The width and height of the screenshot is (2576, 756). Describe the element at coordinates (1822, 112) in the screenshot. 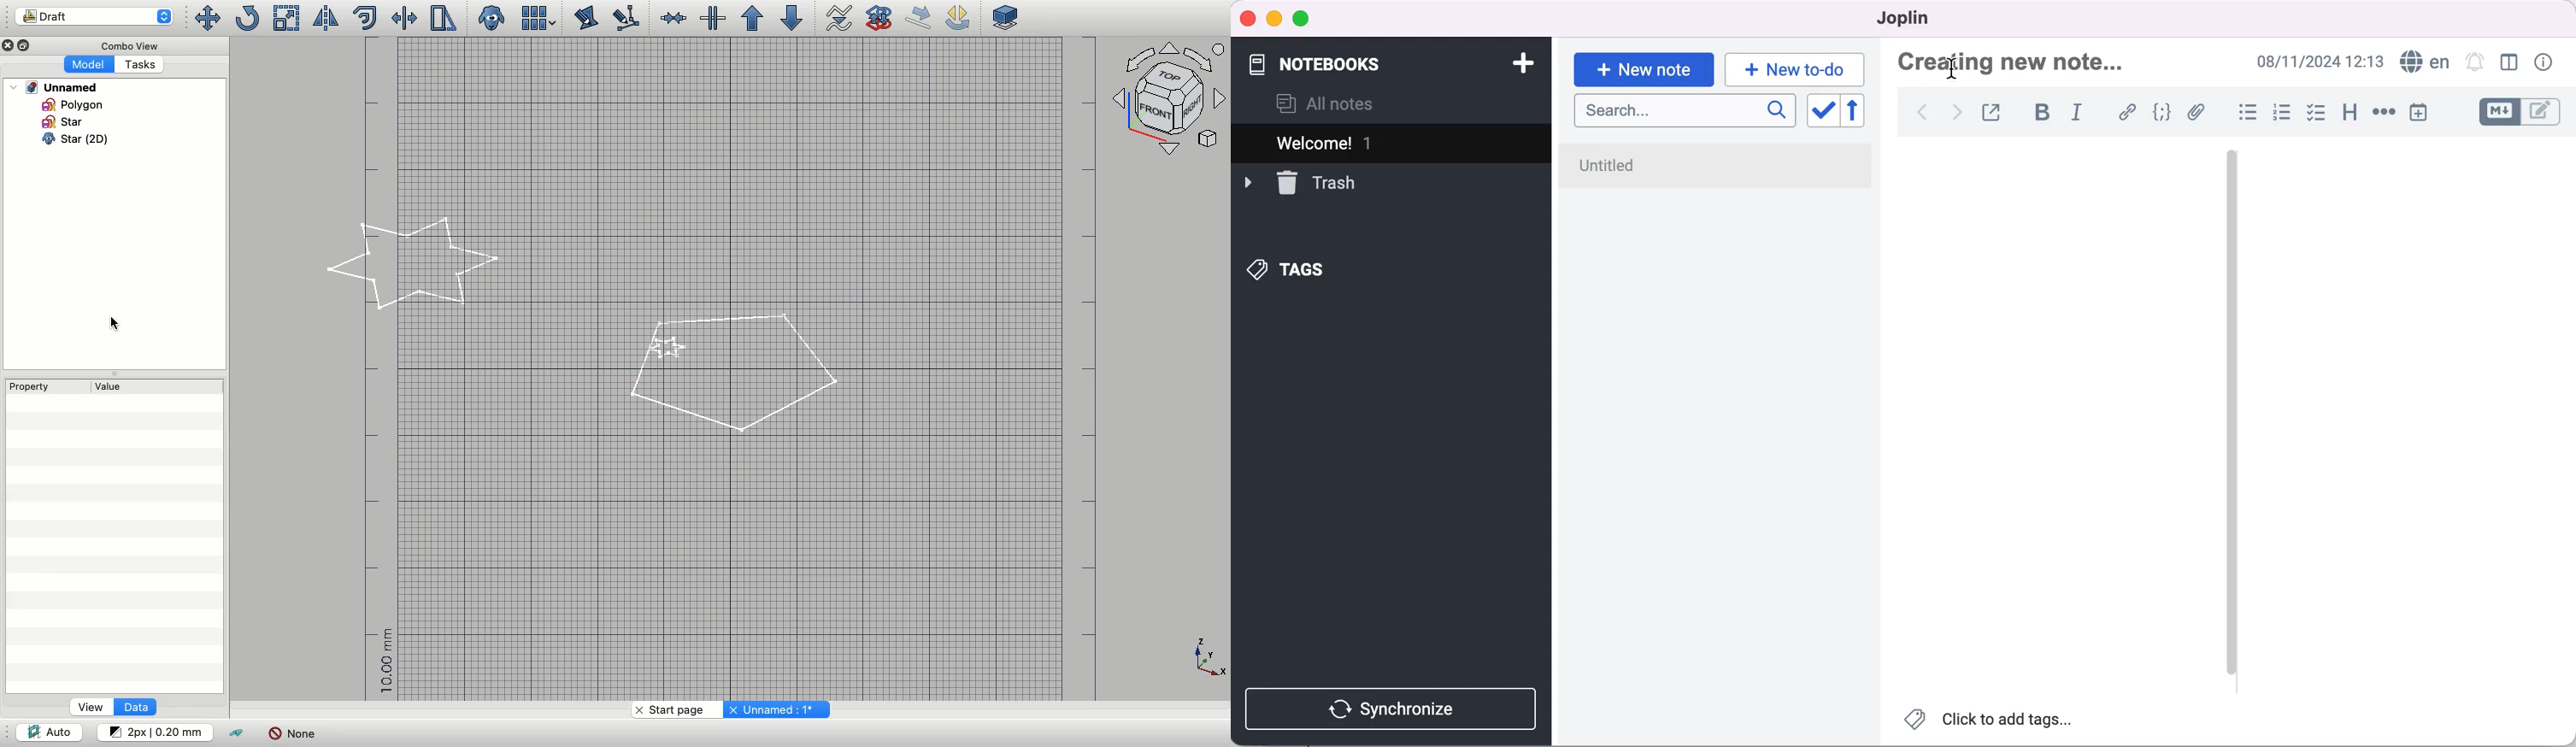

I see `toggle sort order field` at that location.